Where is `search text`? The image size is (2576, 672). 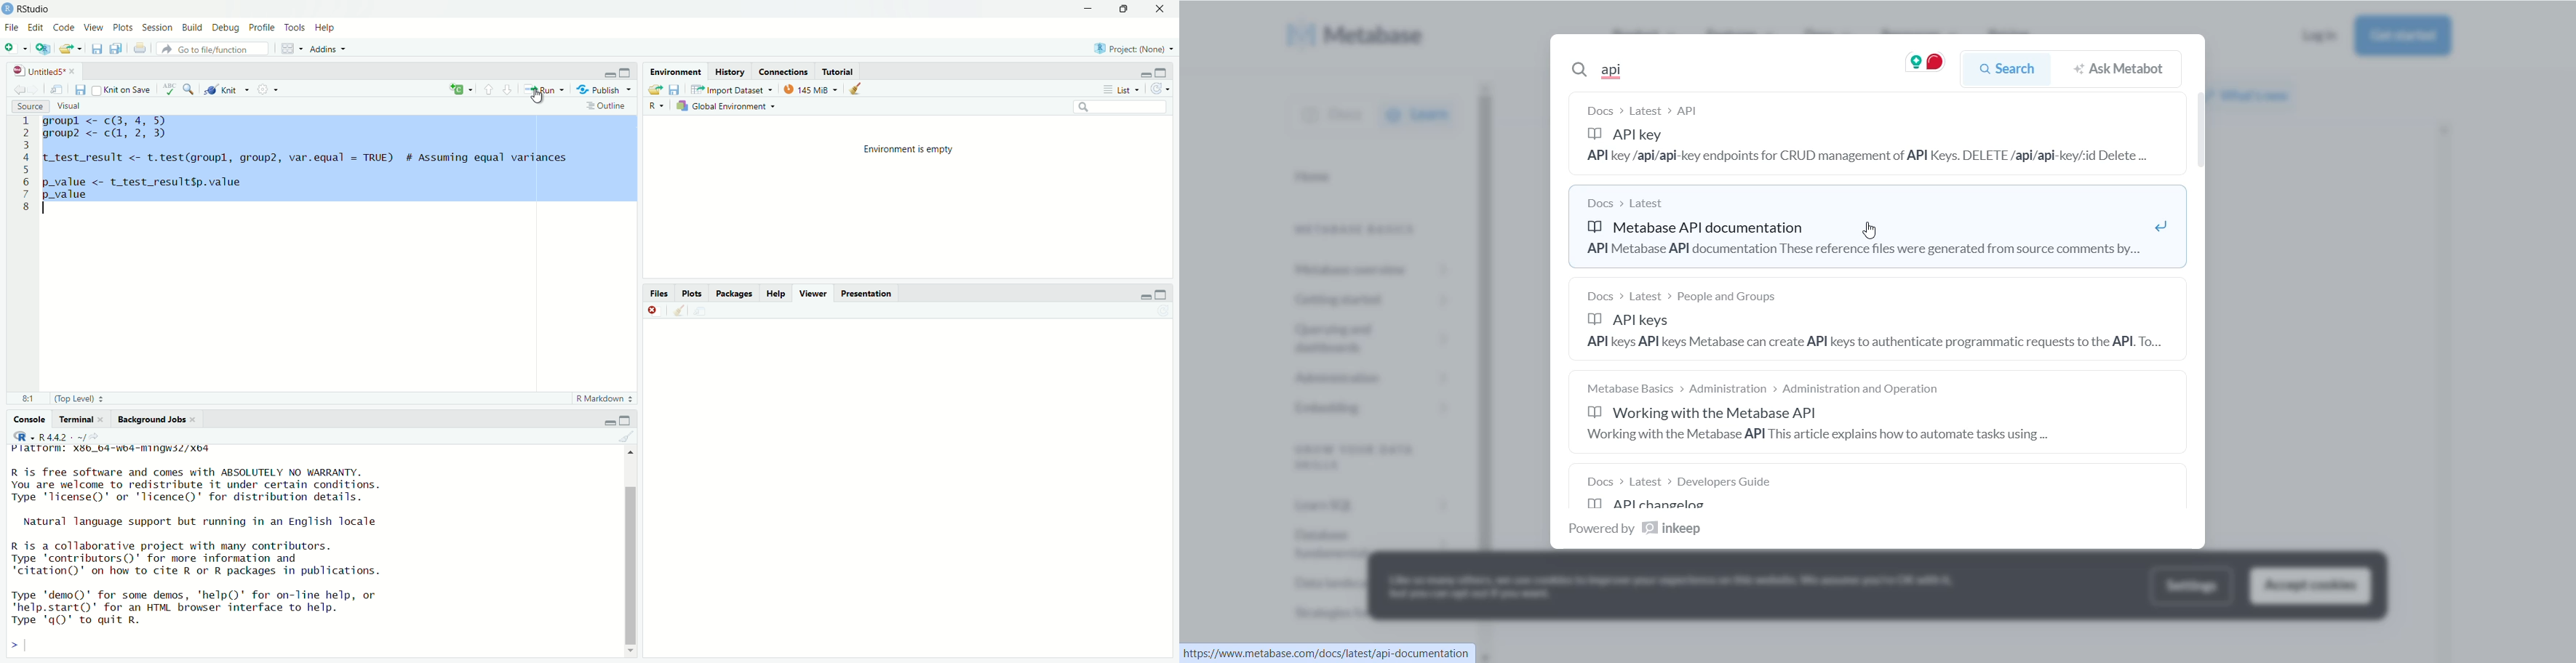
search text is located at coordinates (1618, 72).